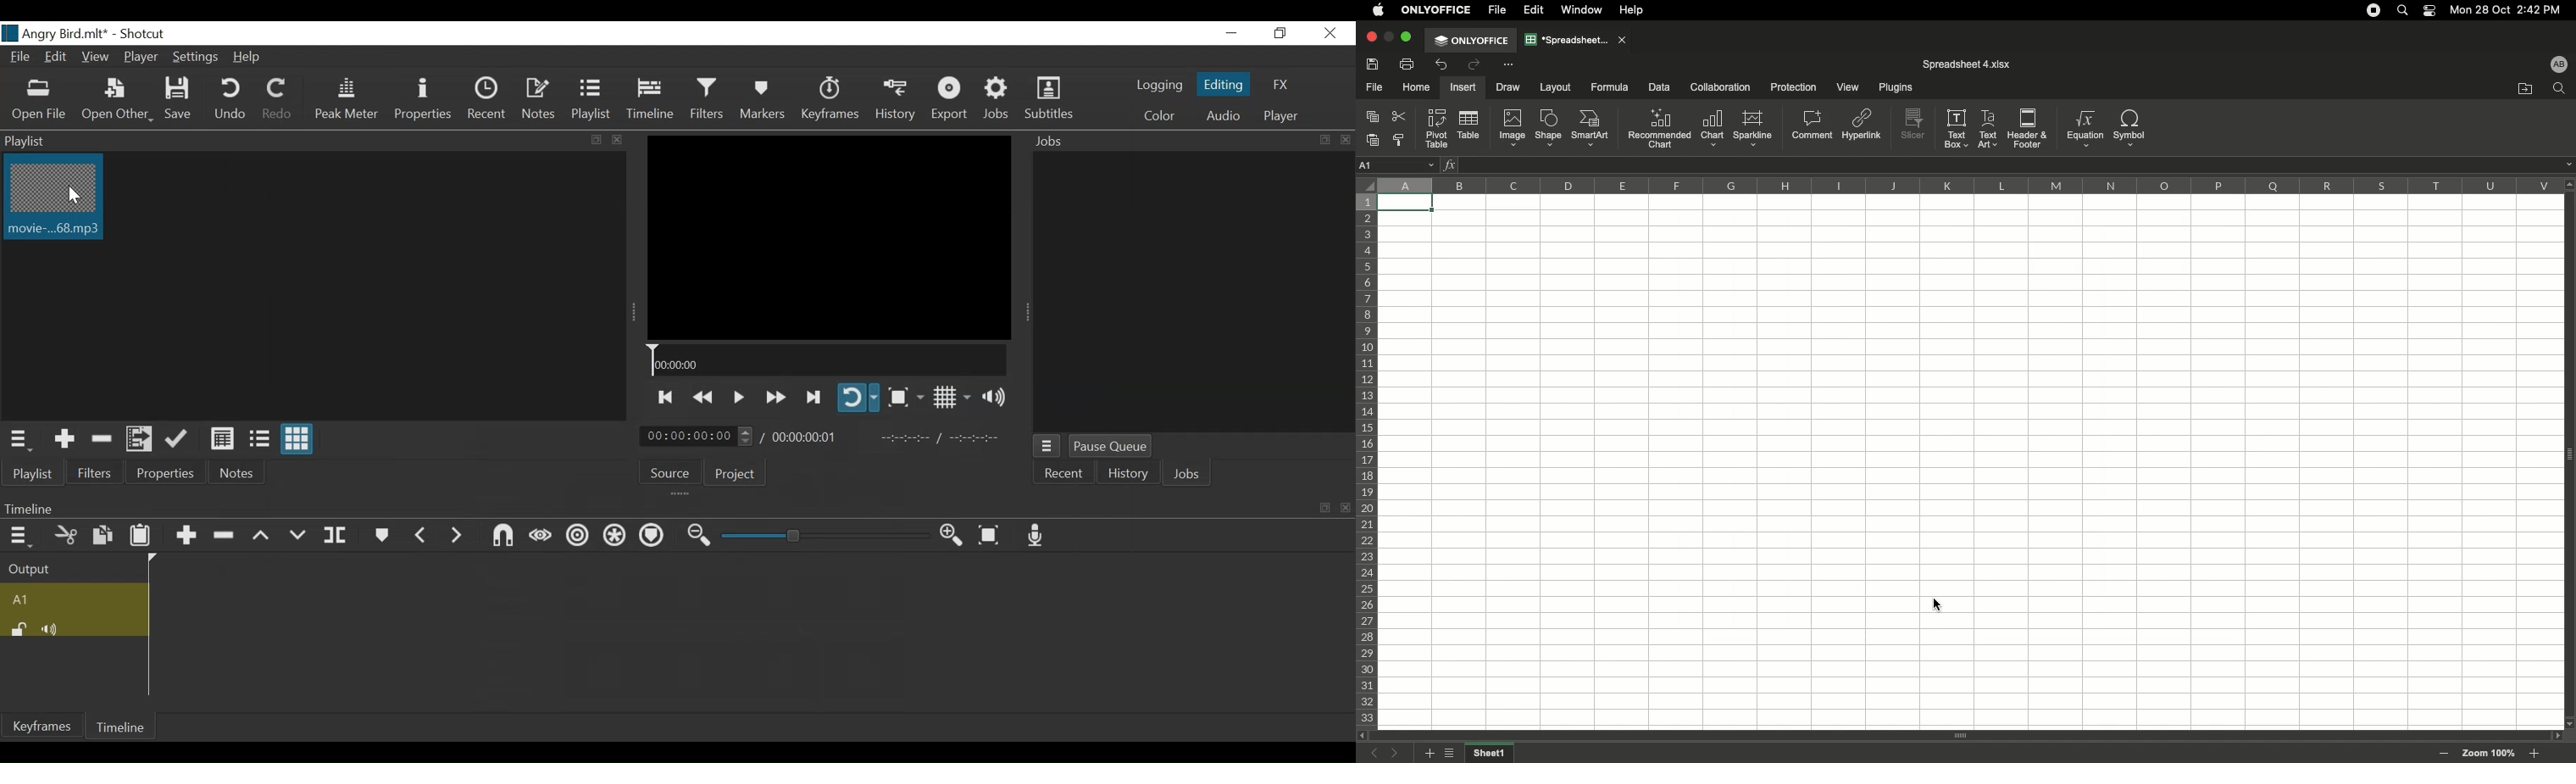 Image resolution: width=2576 pixels, height=784 pixels. What do you see at coordinates (239, 471) in the screenshot?
I see `Notes` at bounding box center [239, 471].